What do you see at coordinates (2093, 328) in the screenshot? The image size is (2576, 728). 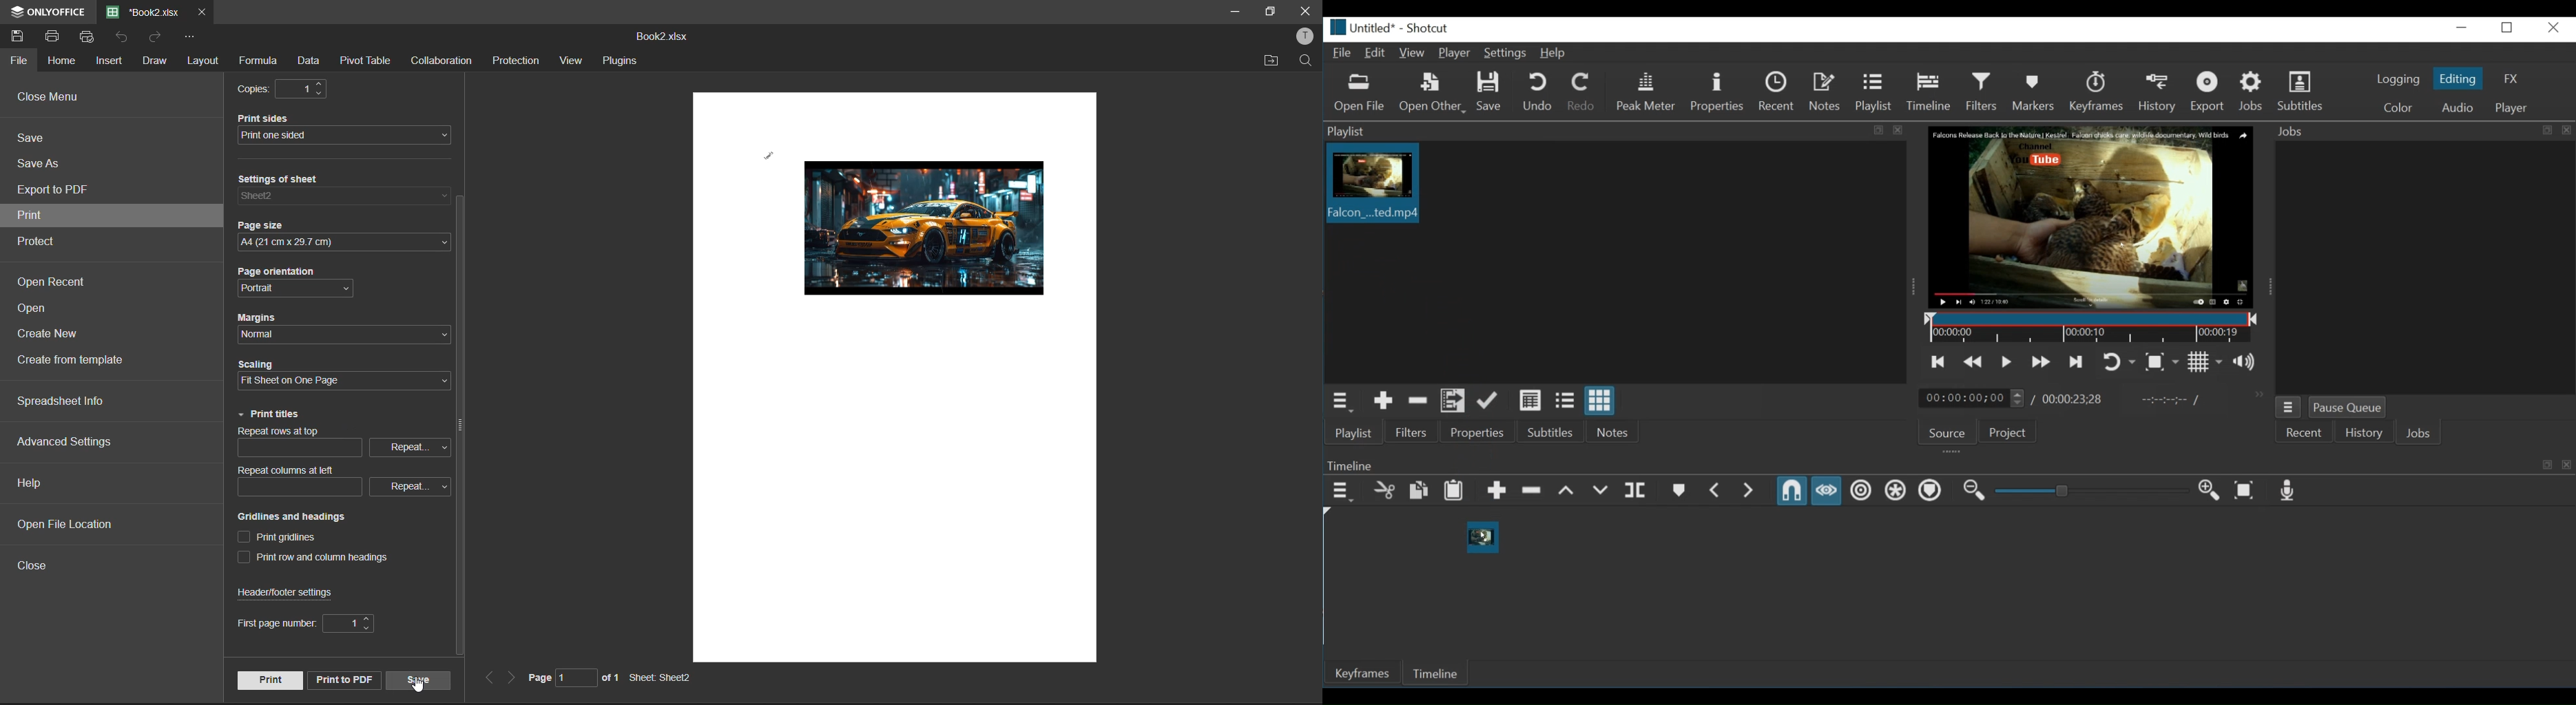 I see `Timeline` at bounding box center [2093, 328].